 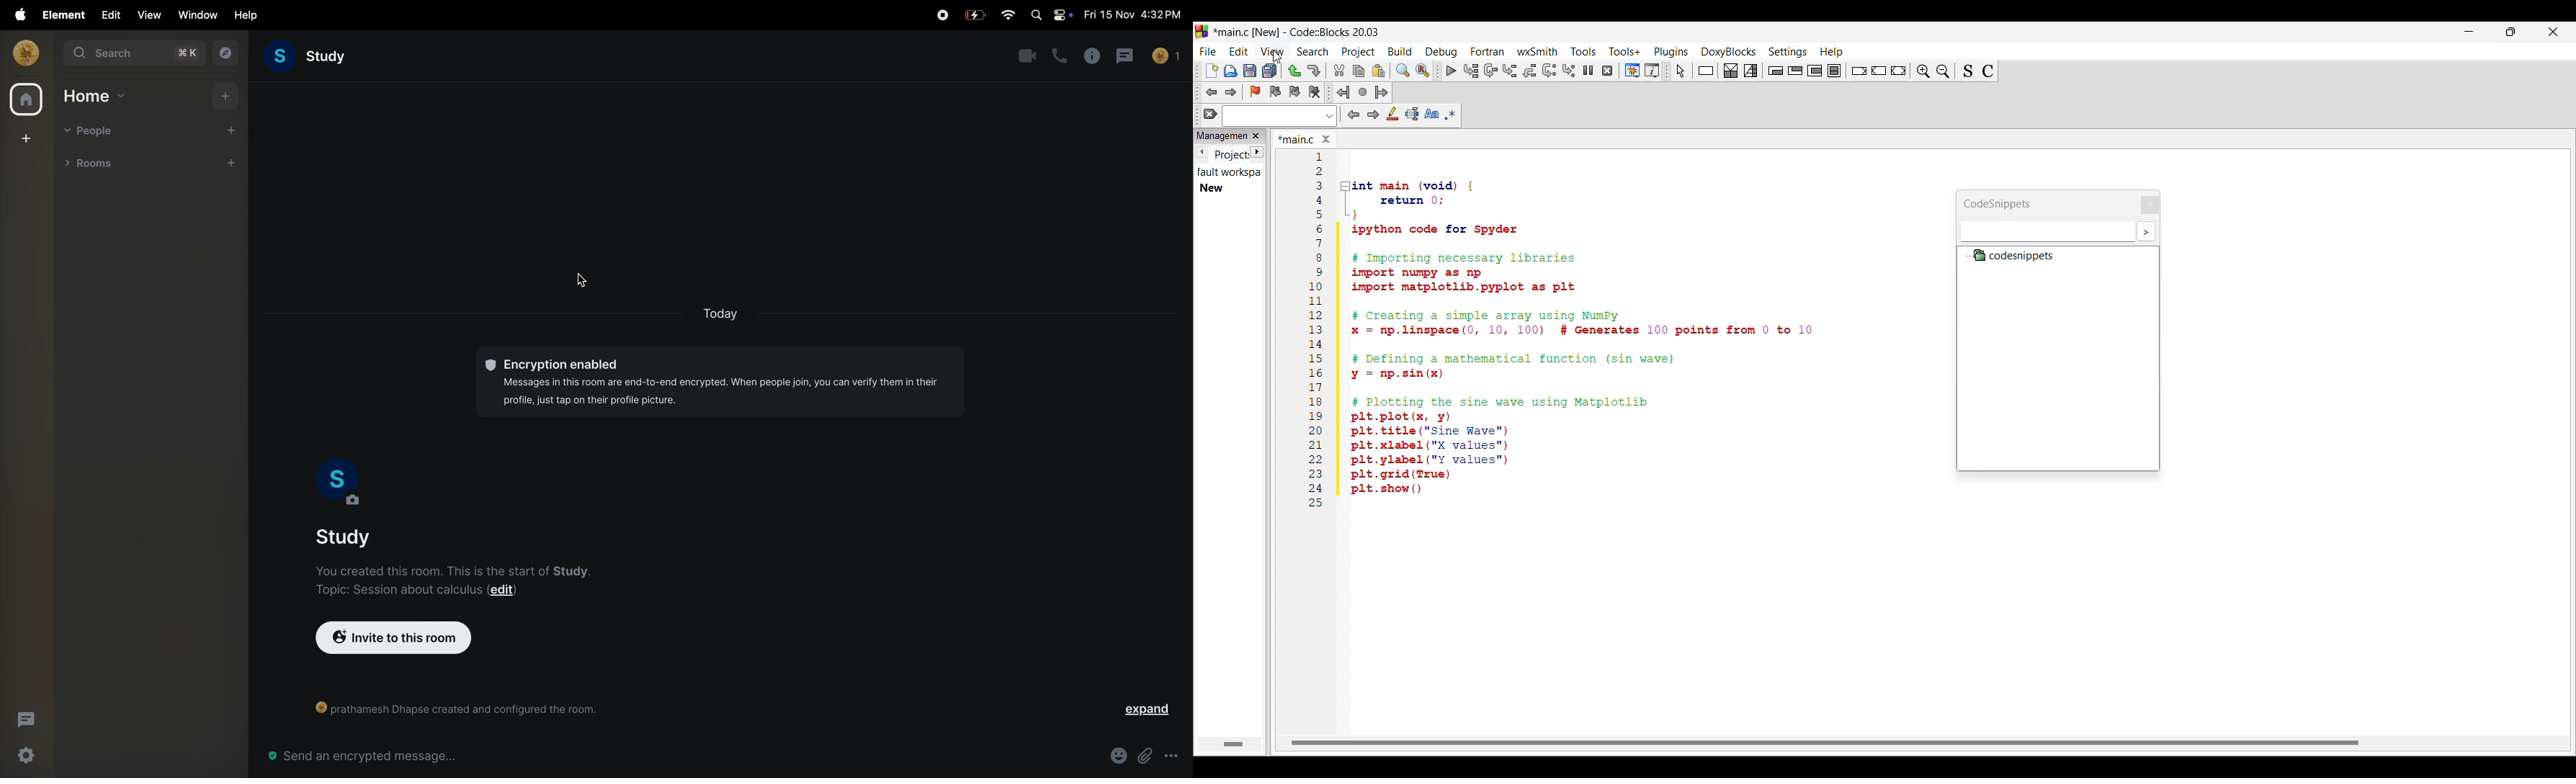 What do you see at coordinates (1412, 114) in the screenshot?
I see `Selected text` at bounding box center [1412, 114].